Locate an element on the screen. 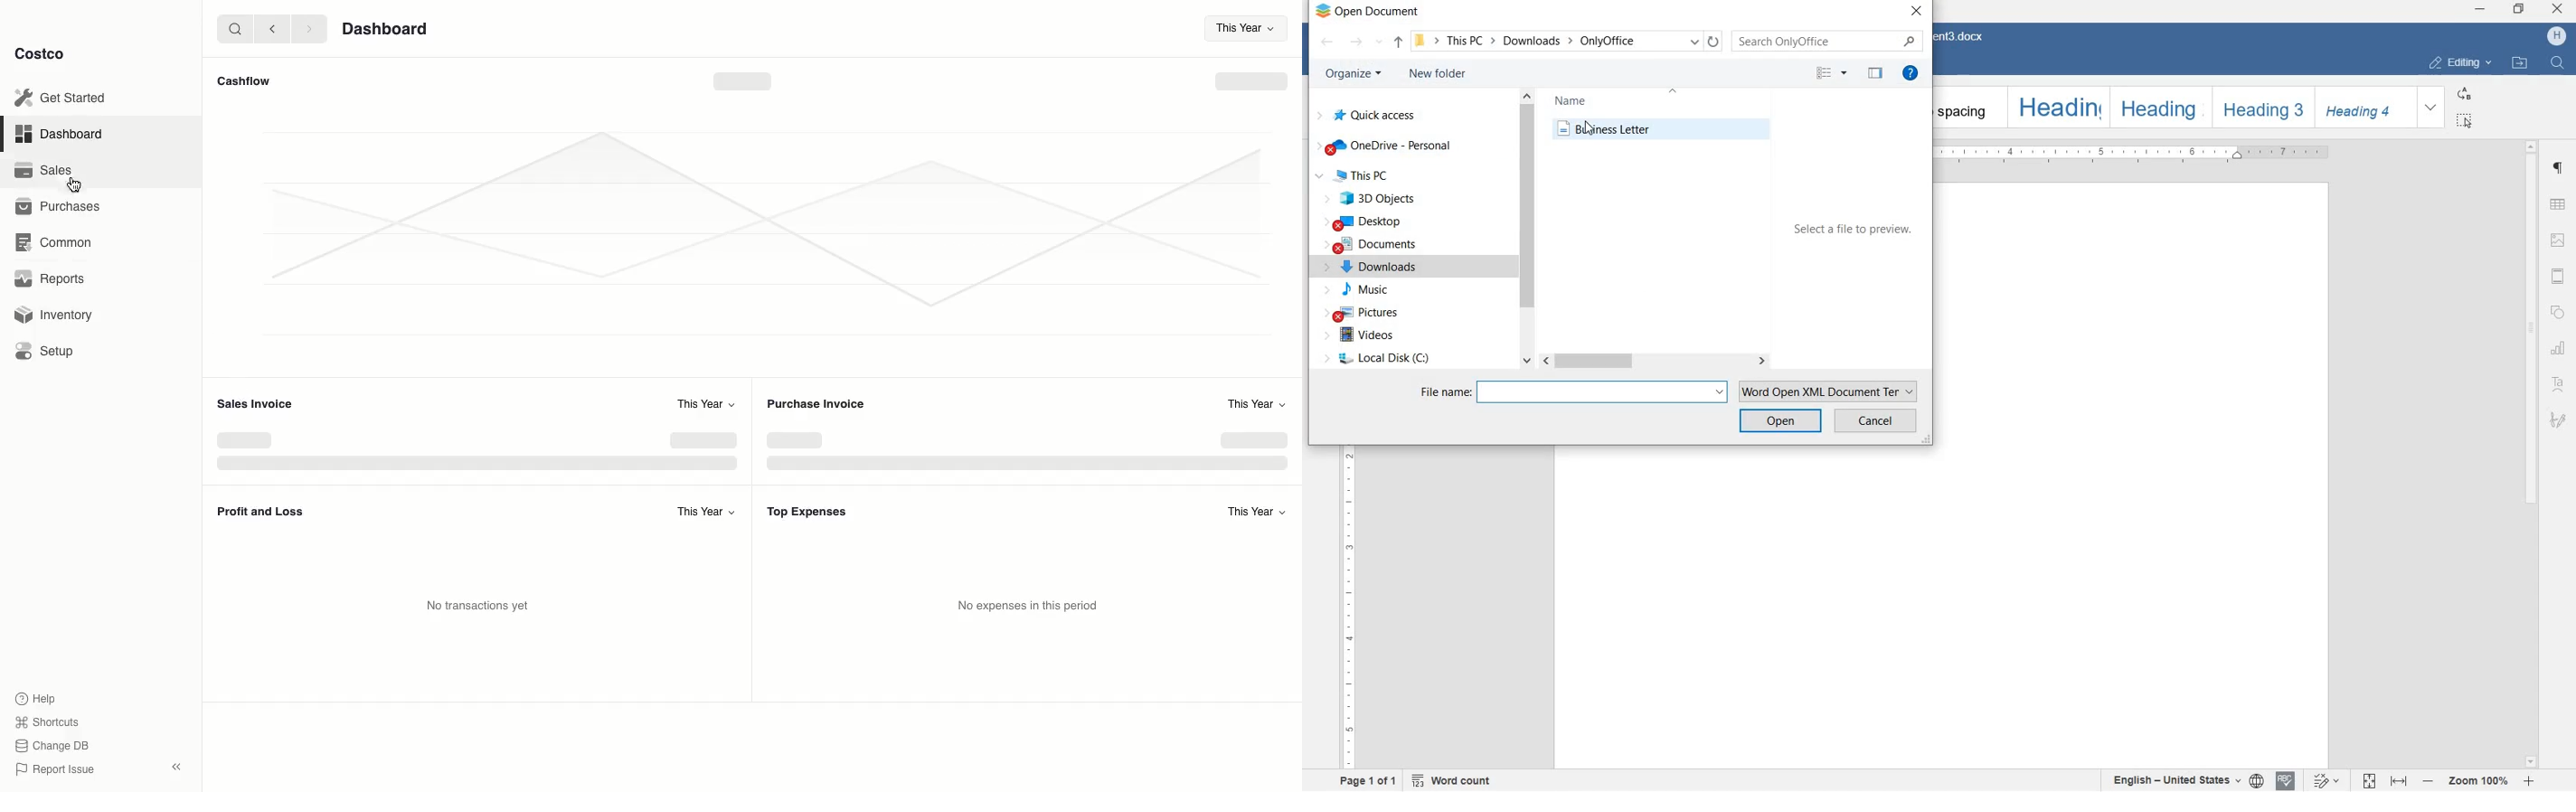 The width and height of the screenshot is (2576, 812). Sales Invoice is located at coordinates (259, 405).